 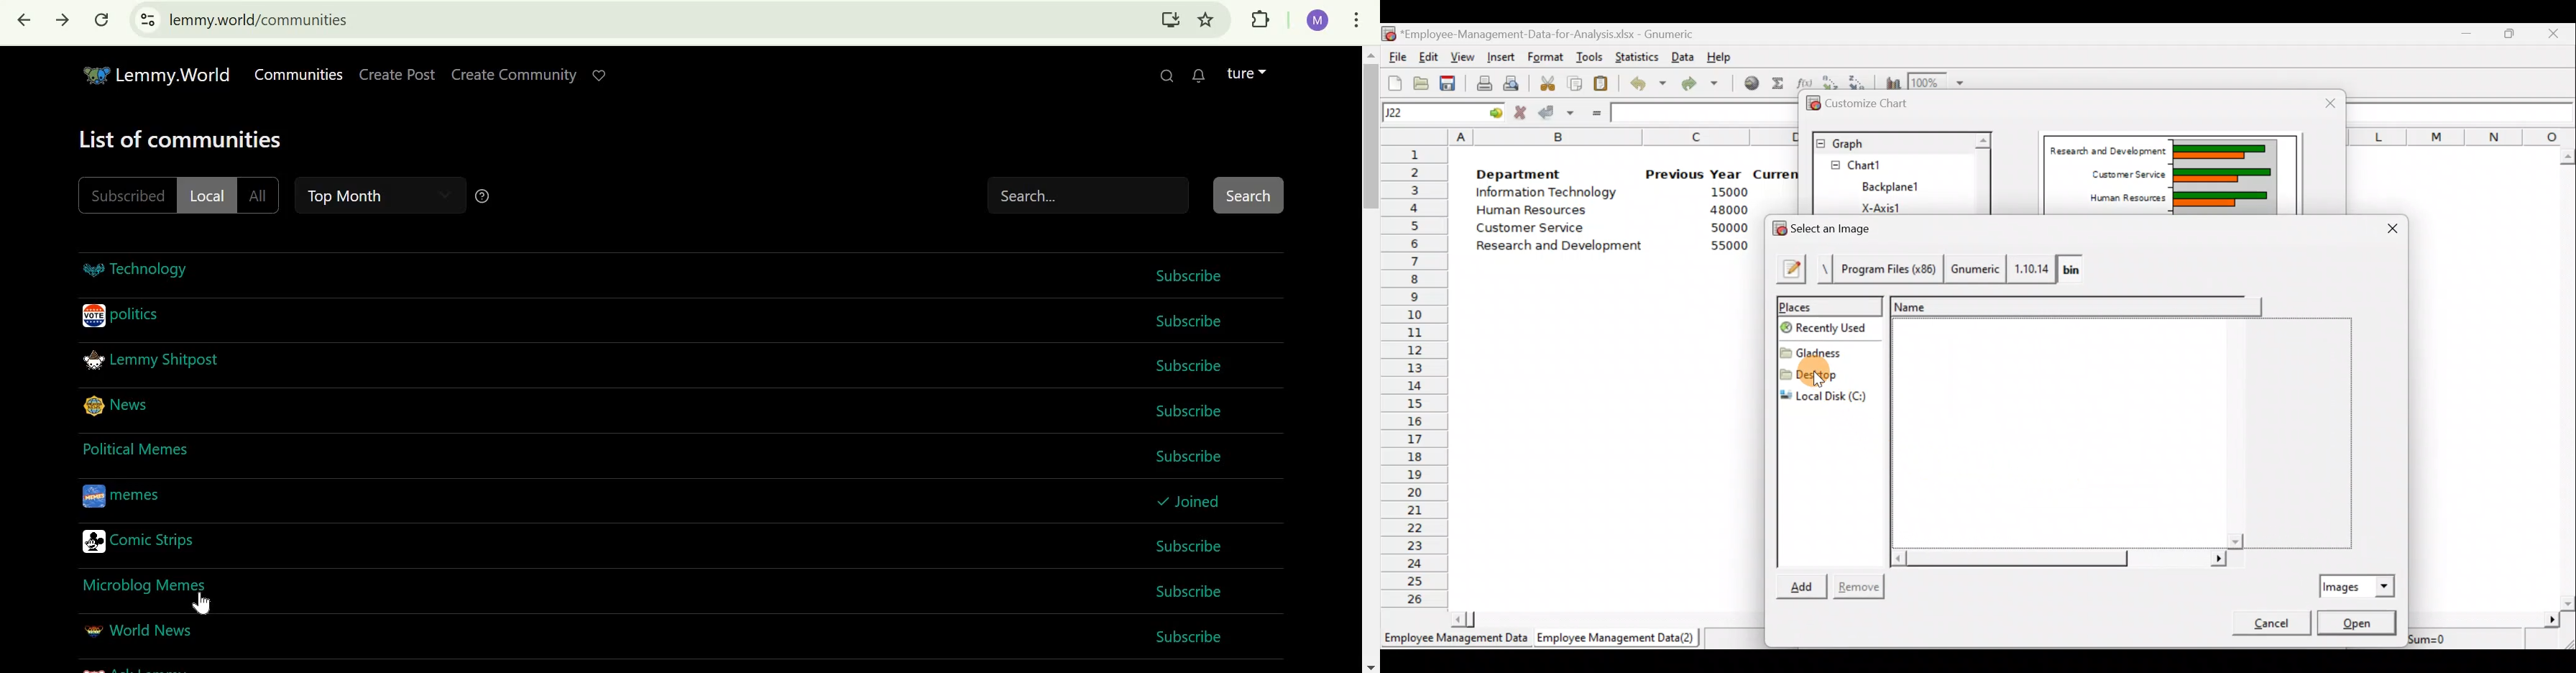 I want to click on Folder, so click(x=1825, y=350).